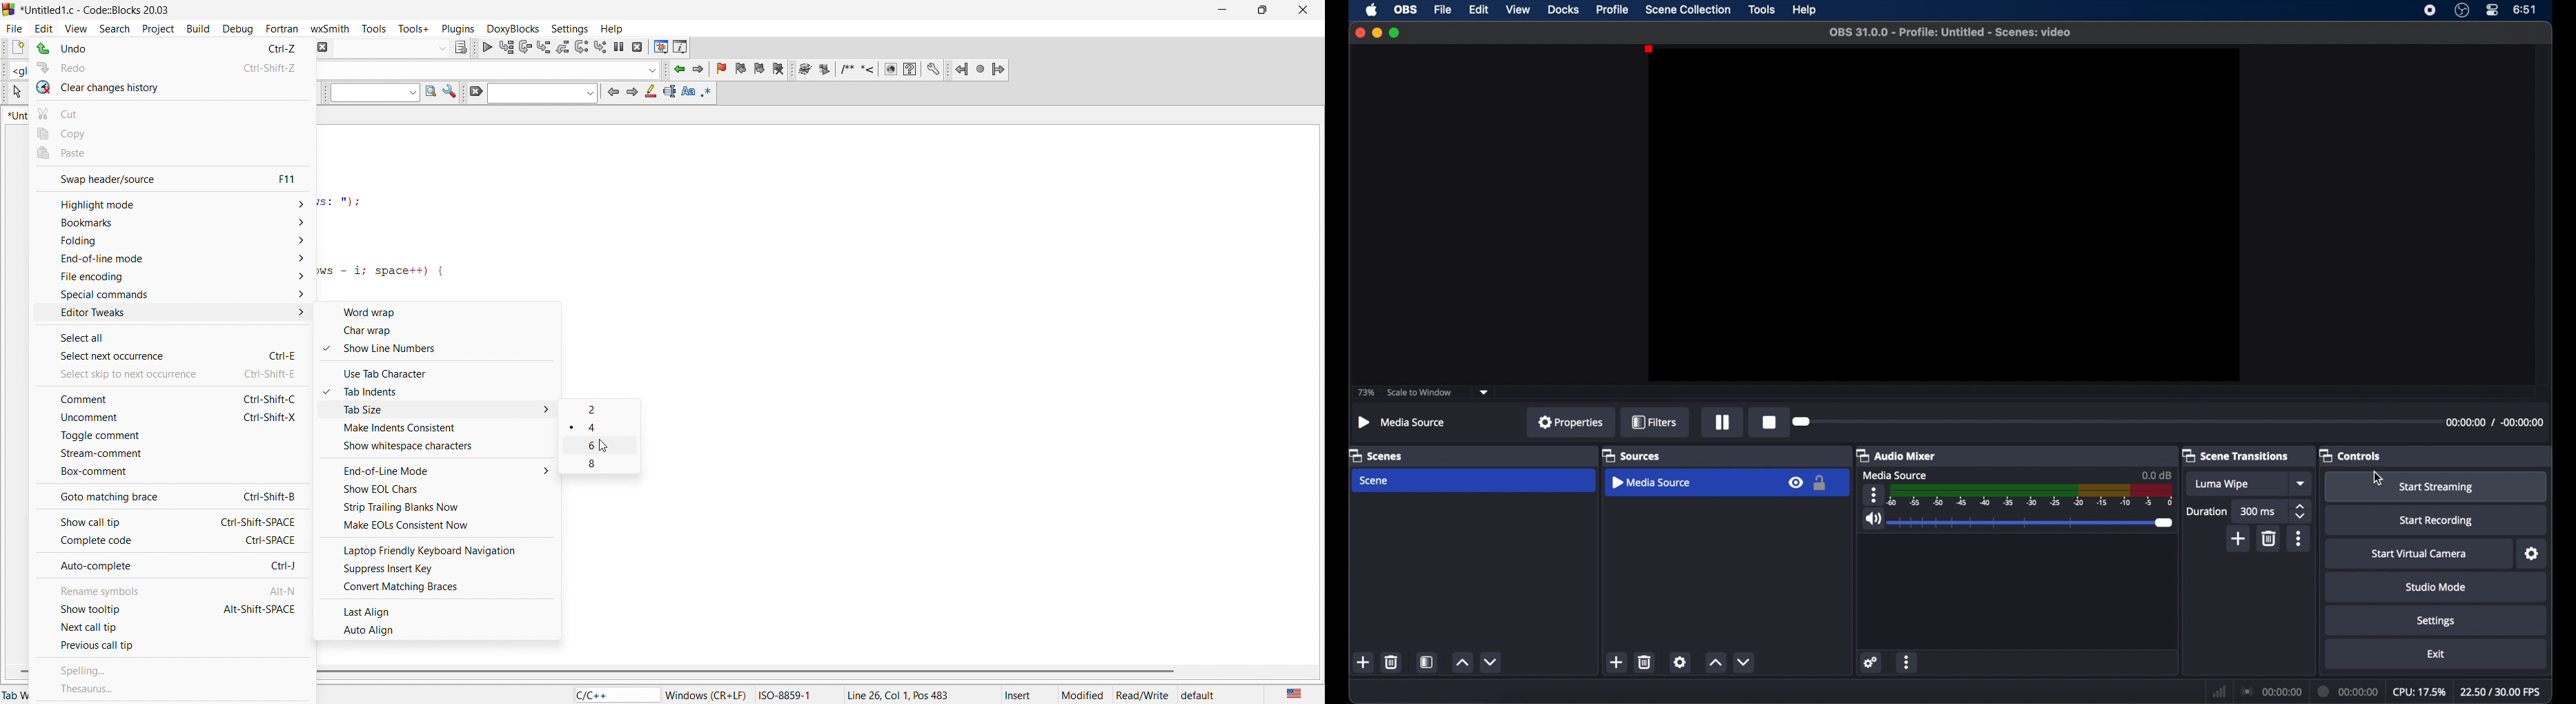 Image resolution: width=2576 pixels, height=728 pixels. I want to click on decrement, so click(1492, 662).